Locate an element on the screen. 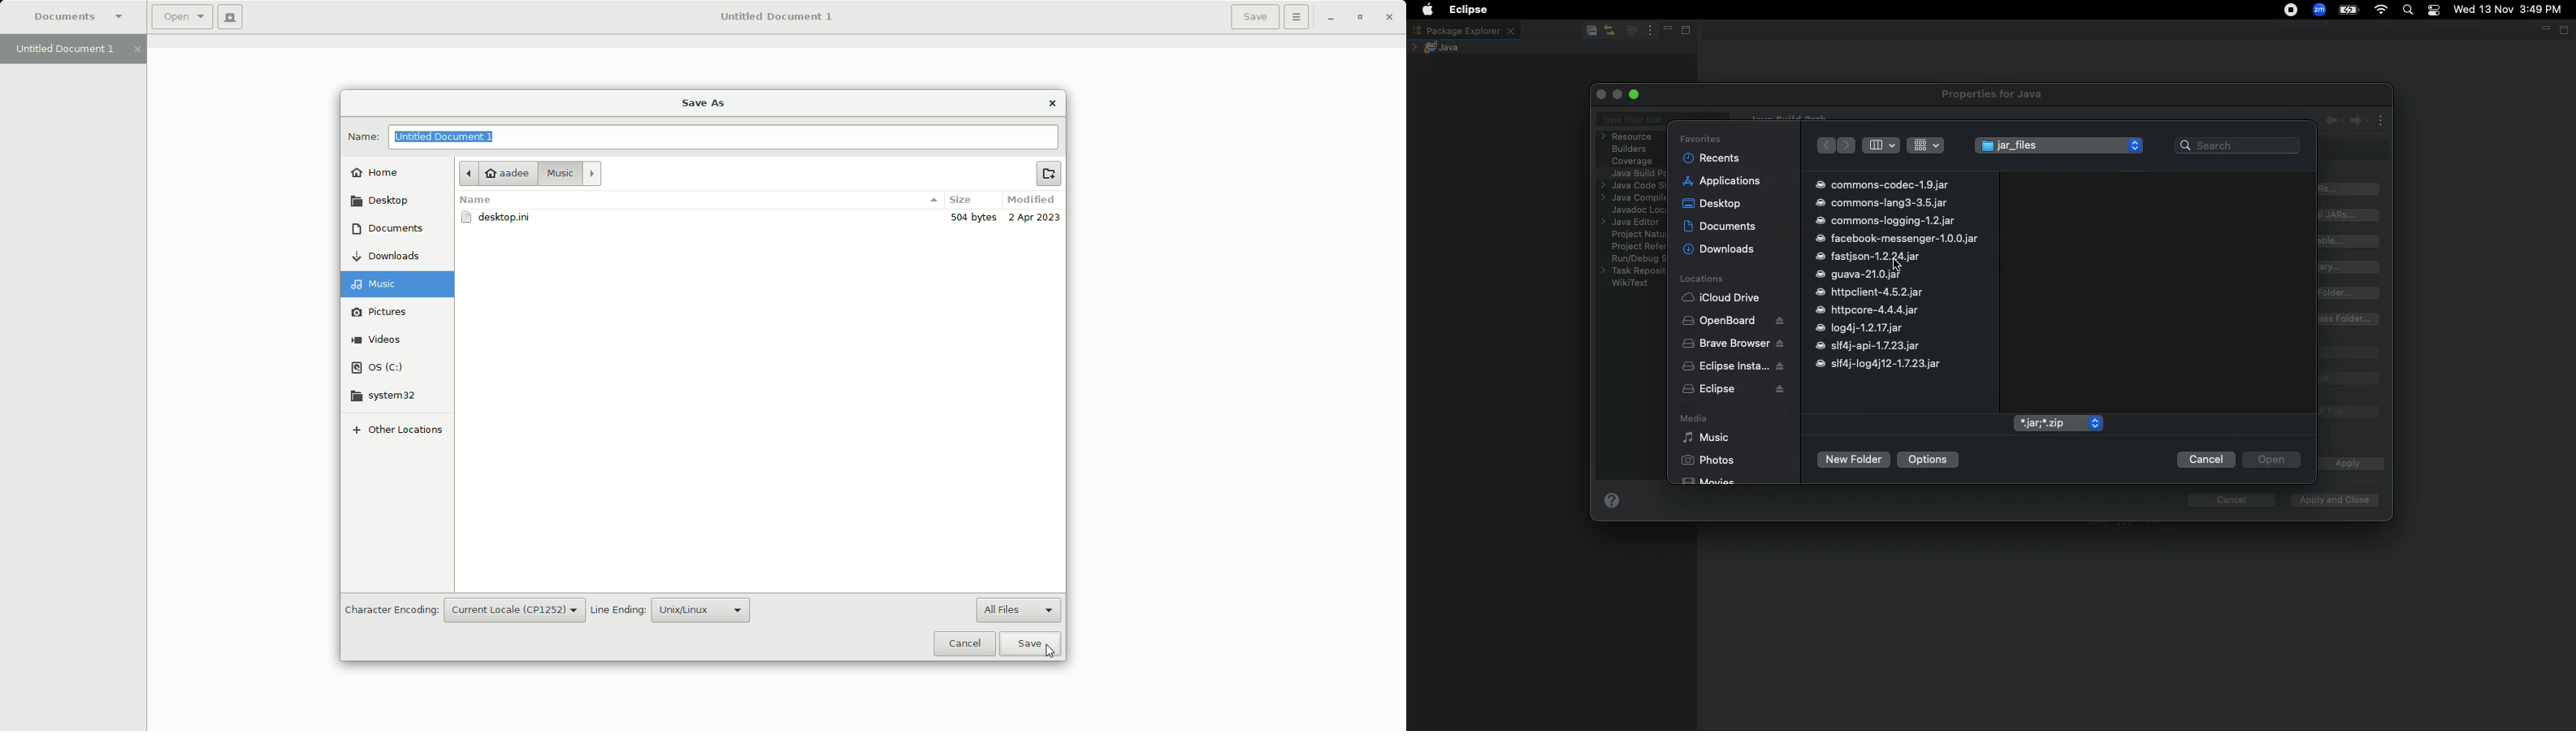 The image size is (2576, 756). Eclipse is located at coordinates (1734, 391).